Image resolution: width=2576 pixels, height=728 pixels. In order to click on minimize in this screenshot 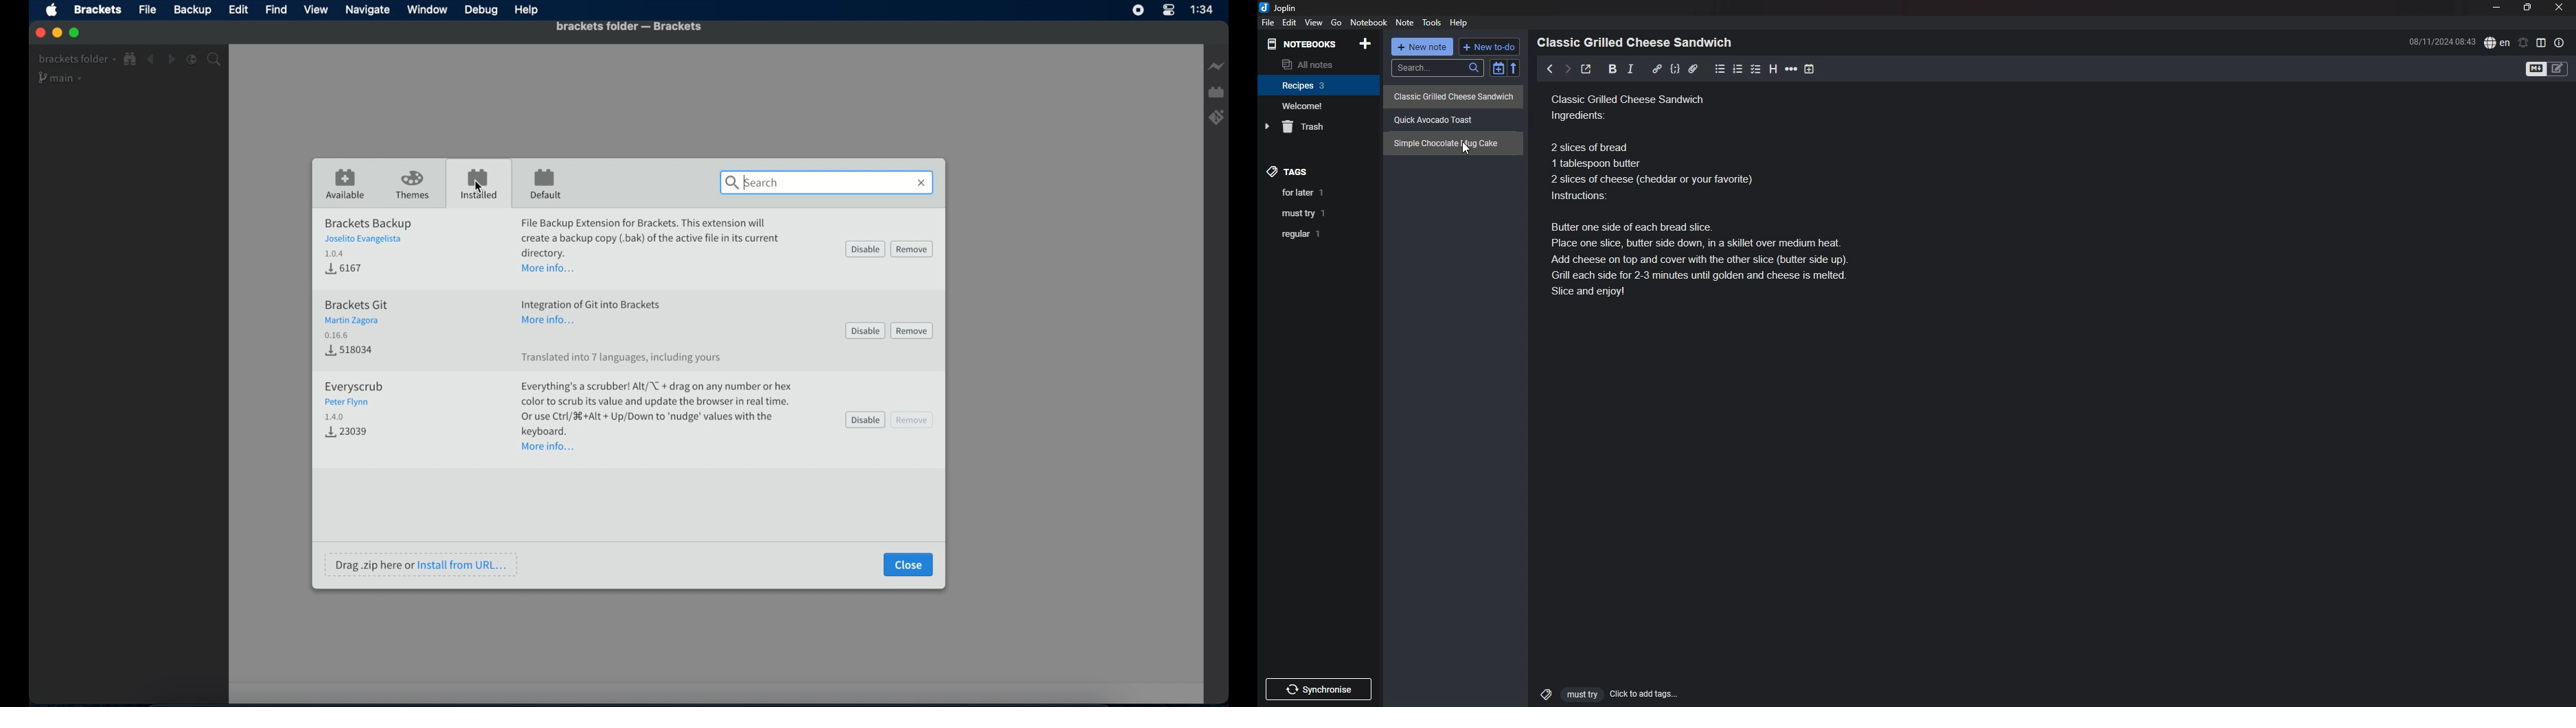, I will do `click(2497, 8)`.